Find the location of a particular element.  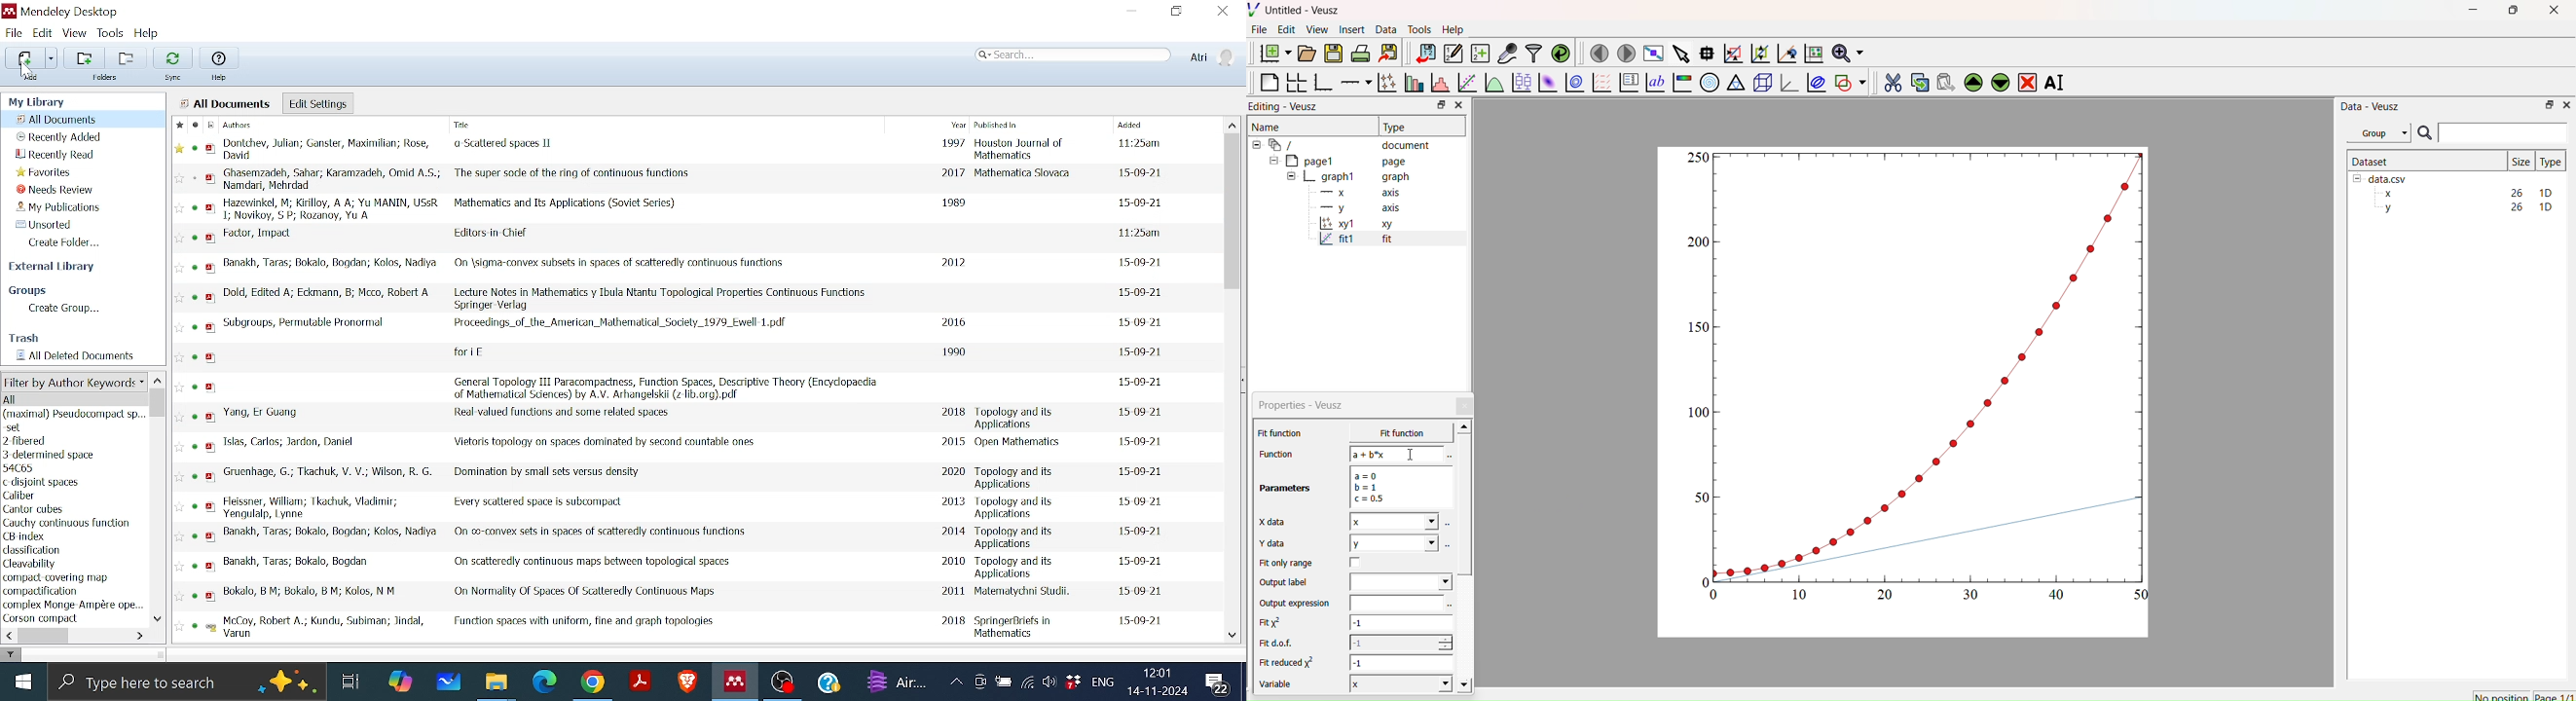

-1 is located at coordinates (1401, 625).